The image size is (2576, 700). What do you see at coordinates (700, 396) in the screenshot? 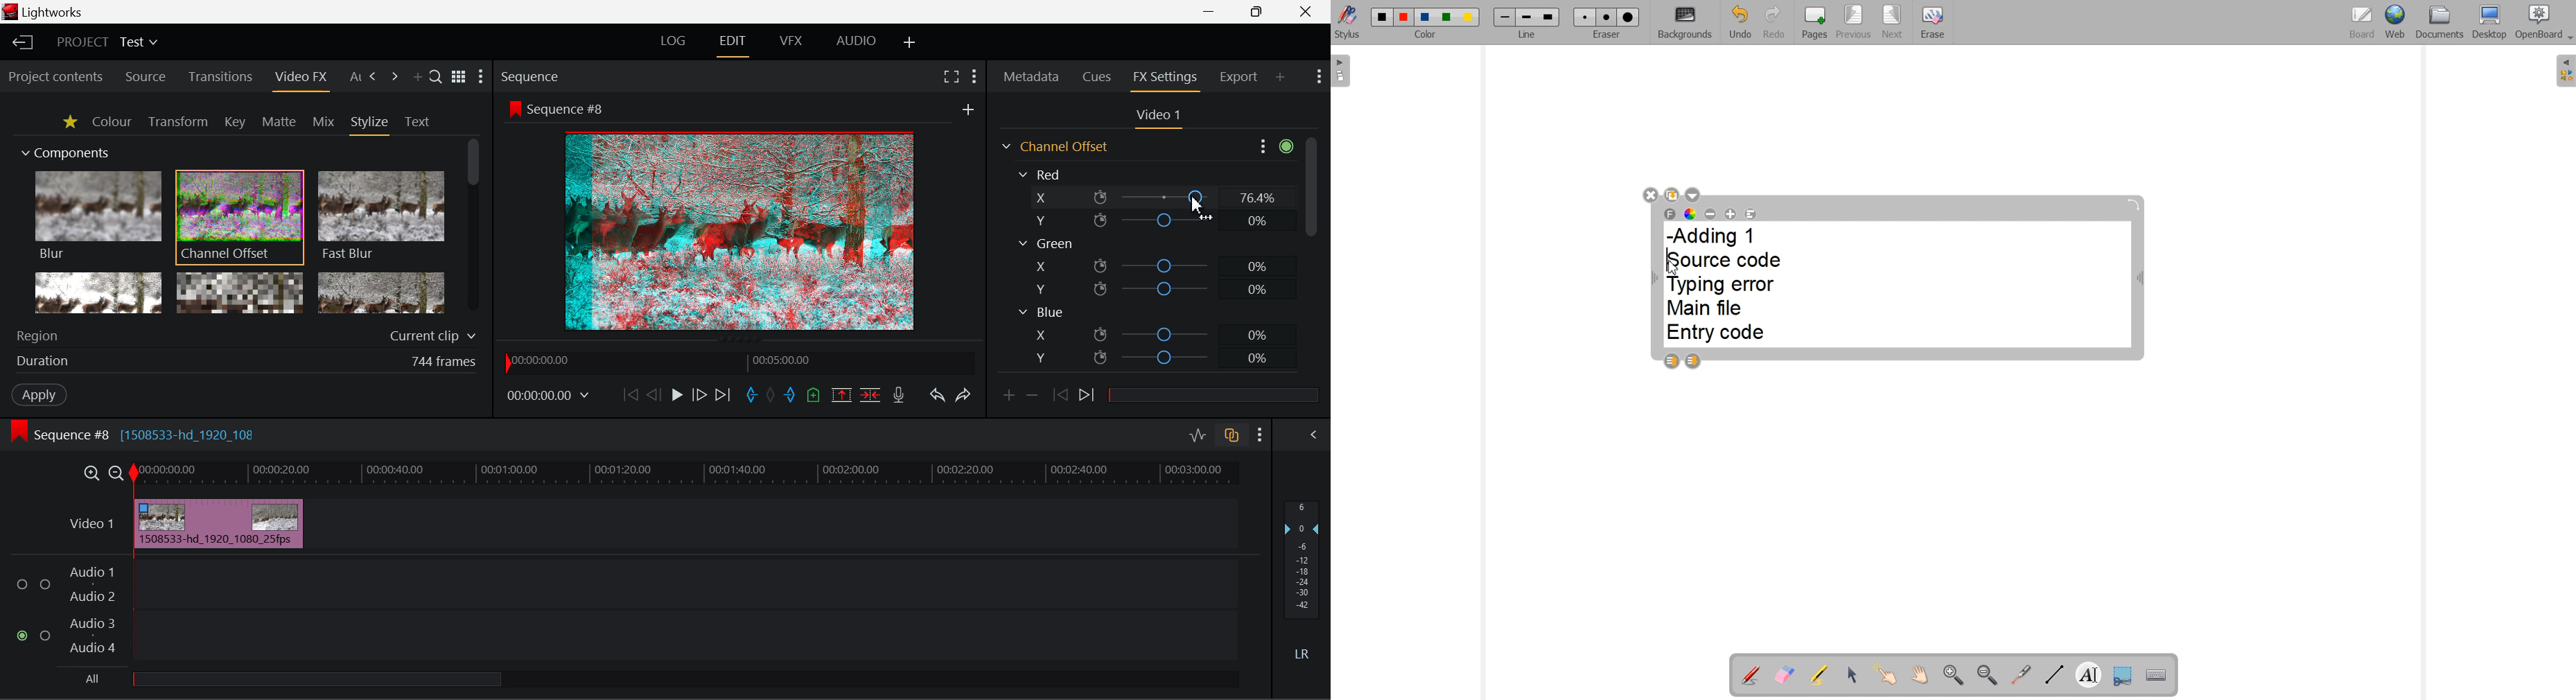
I see `Go Forward` at bounding box center [700, 396].